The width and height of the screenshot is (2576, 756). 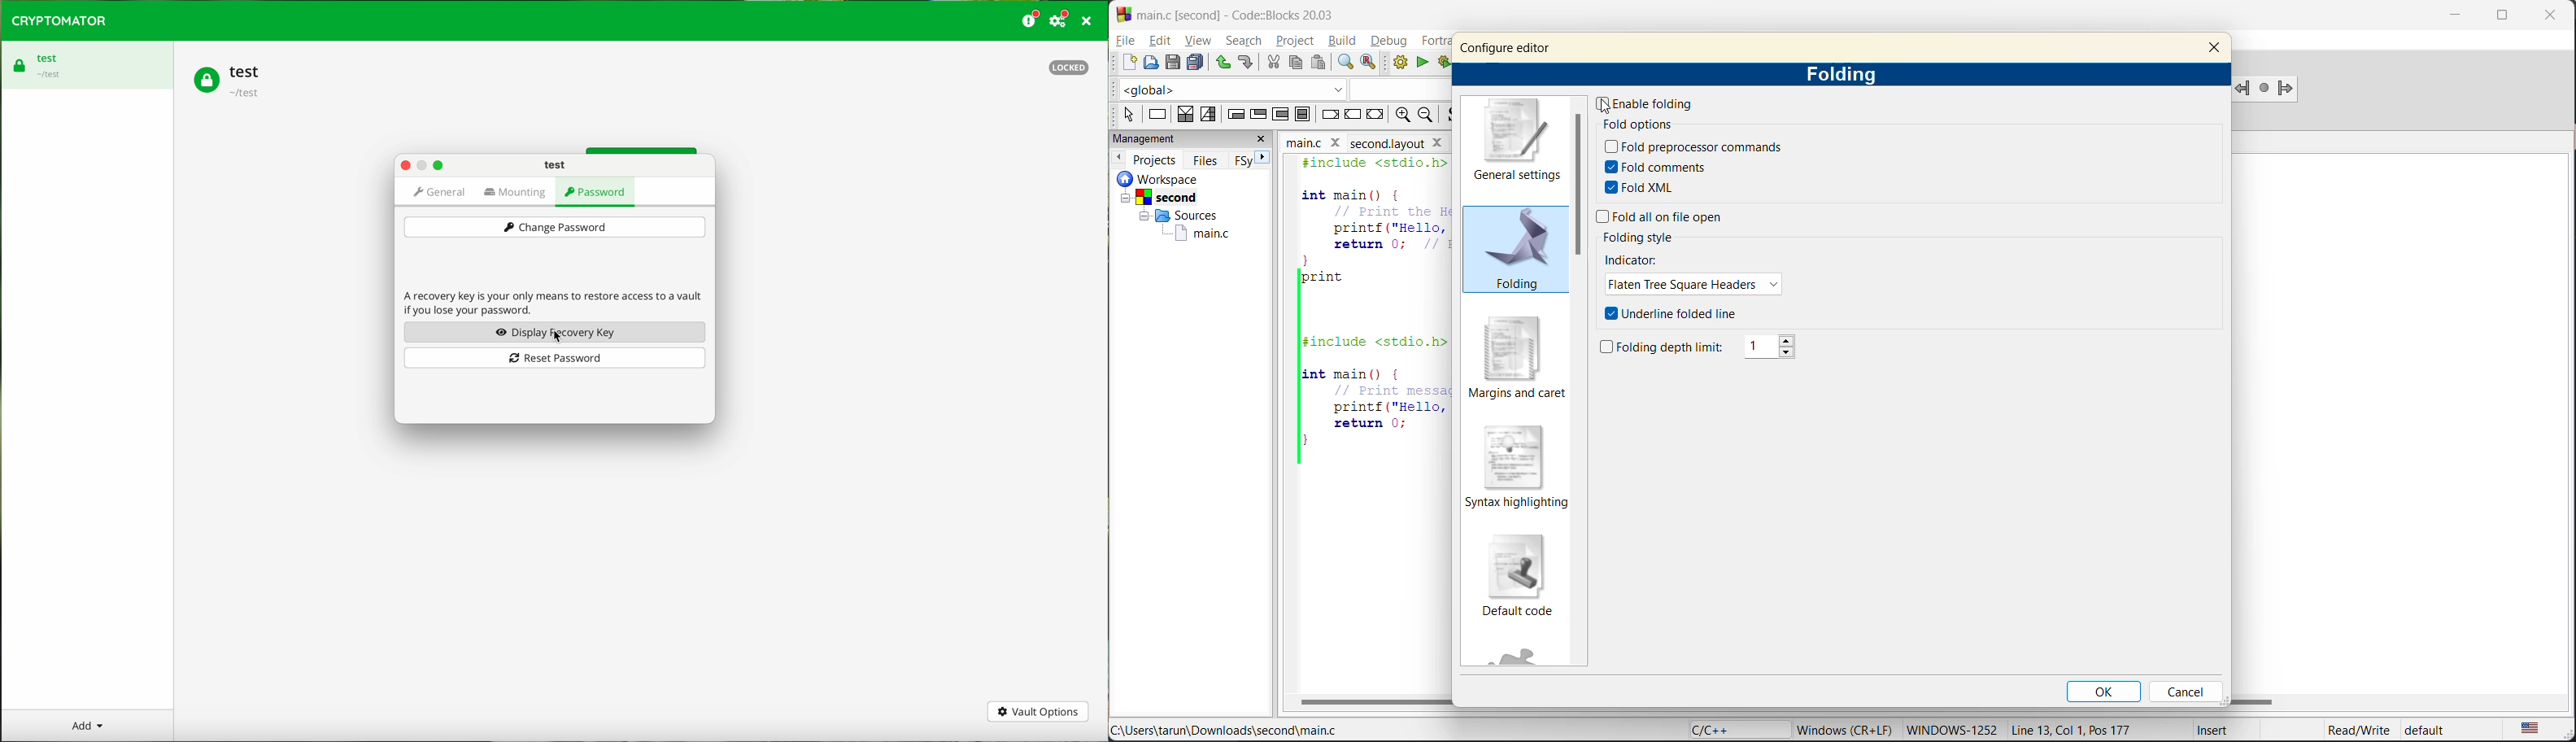 I want to click on block instruction, so click(x=1303, y=115).